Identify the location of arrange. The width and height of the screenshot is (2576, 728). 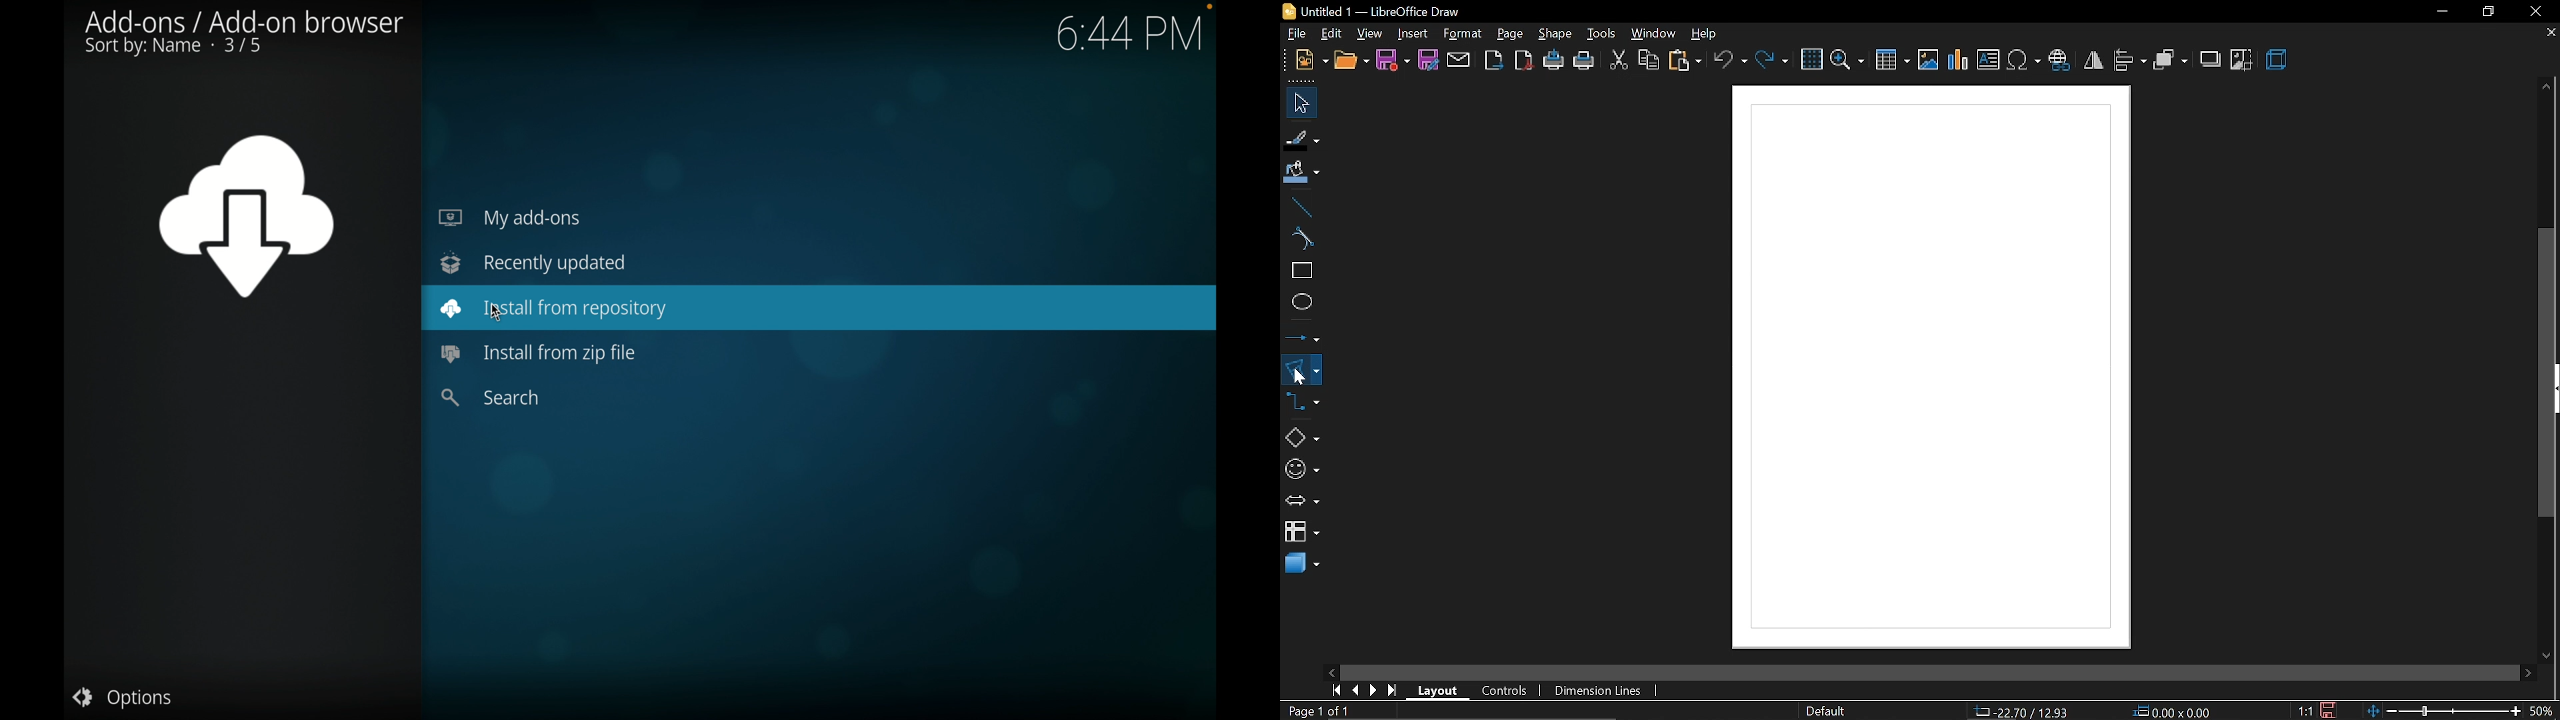
(2170, 59).